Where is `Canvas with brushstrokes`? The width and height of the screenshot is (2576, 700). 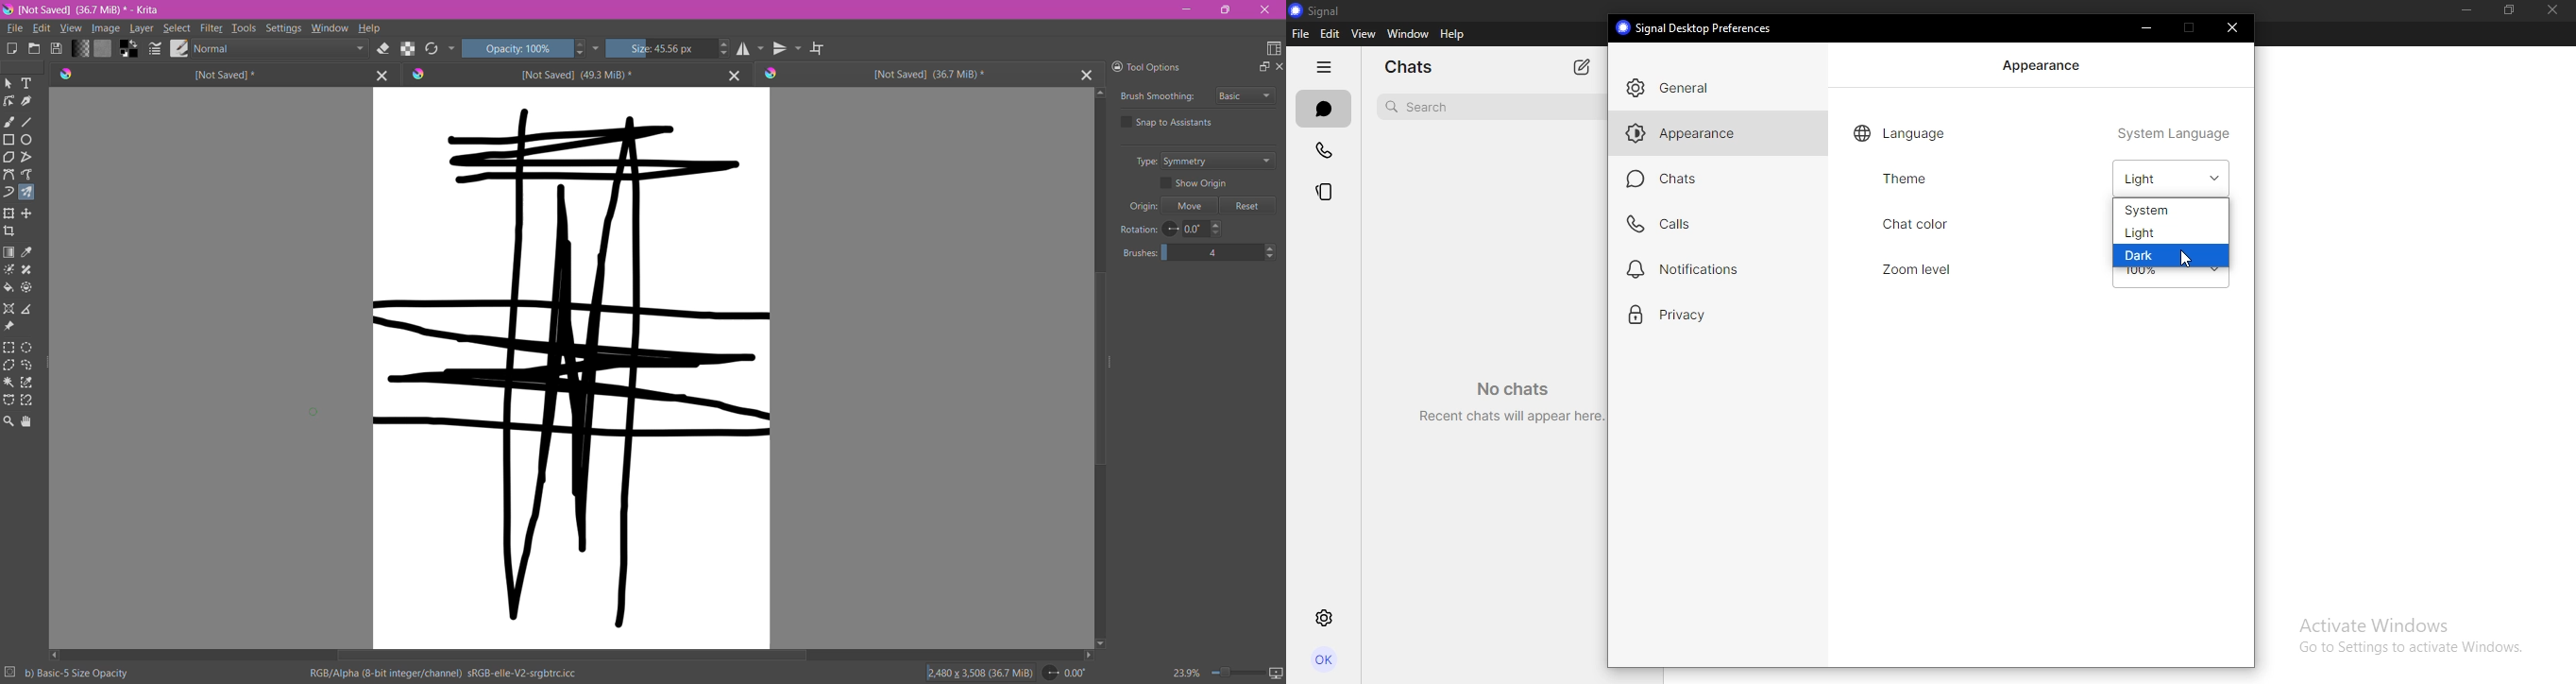
Canvas with brushstrokes is located at coordinates (569, 368).